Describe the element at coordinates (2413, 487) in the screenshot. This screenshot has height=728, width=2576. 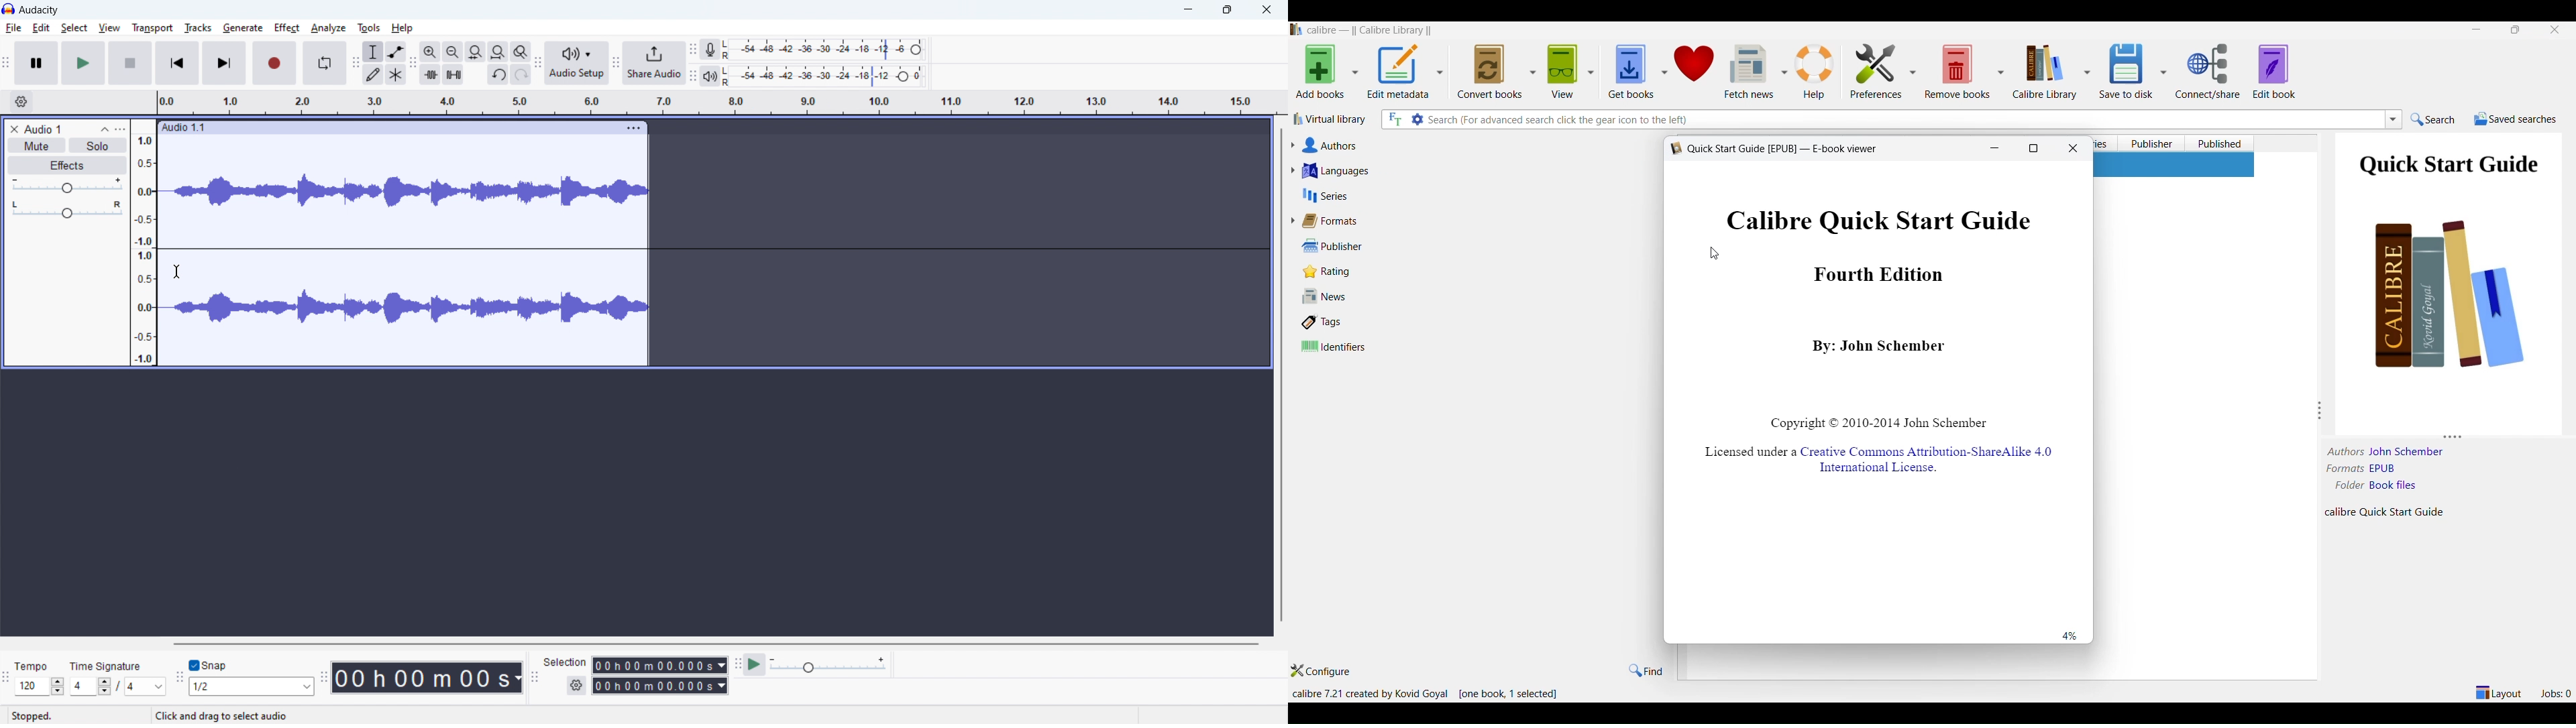
I see `Book files` at that location.